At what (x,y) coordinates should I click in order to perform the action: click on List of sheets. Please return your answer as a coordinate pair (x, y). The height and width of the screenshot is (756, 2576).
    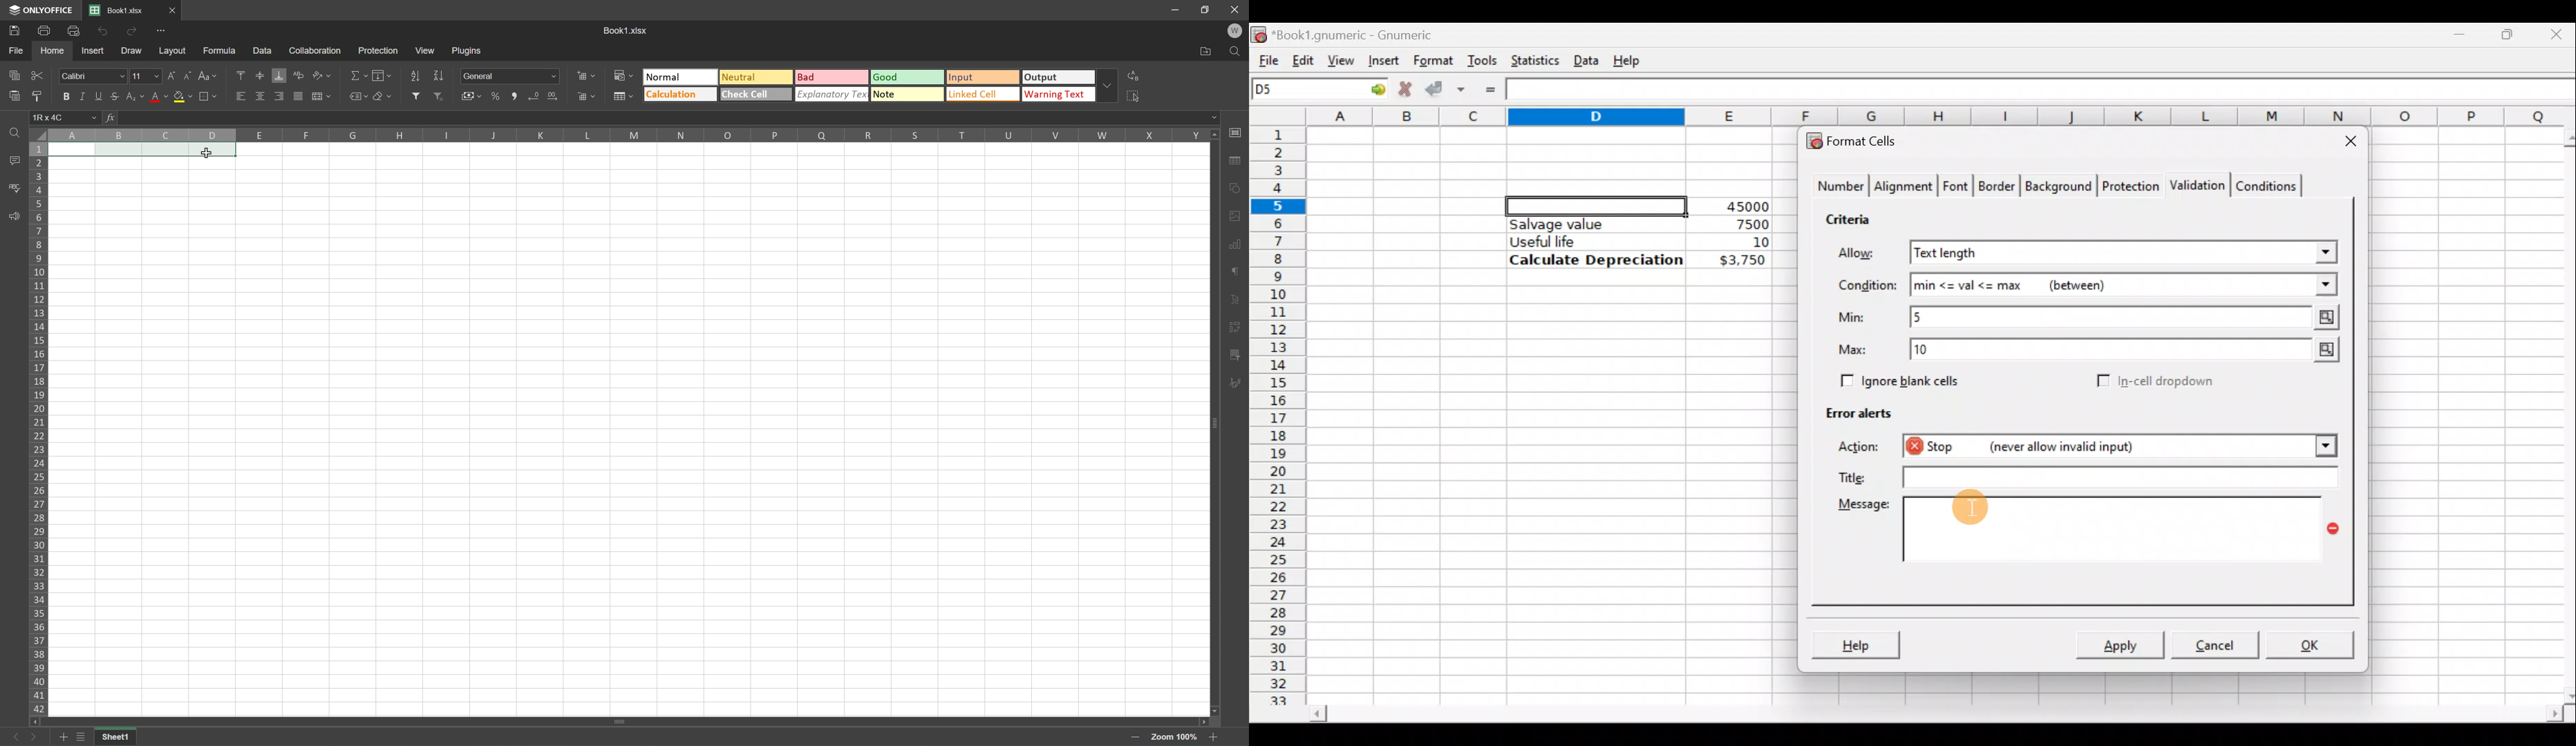
    Looking at the image, I should click on (82, 738).